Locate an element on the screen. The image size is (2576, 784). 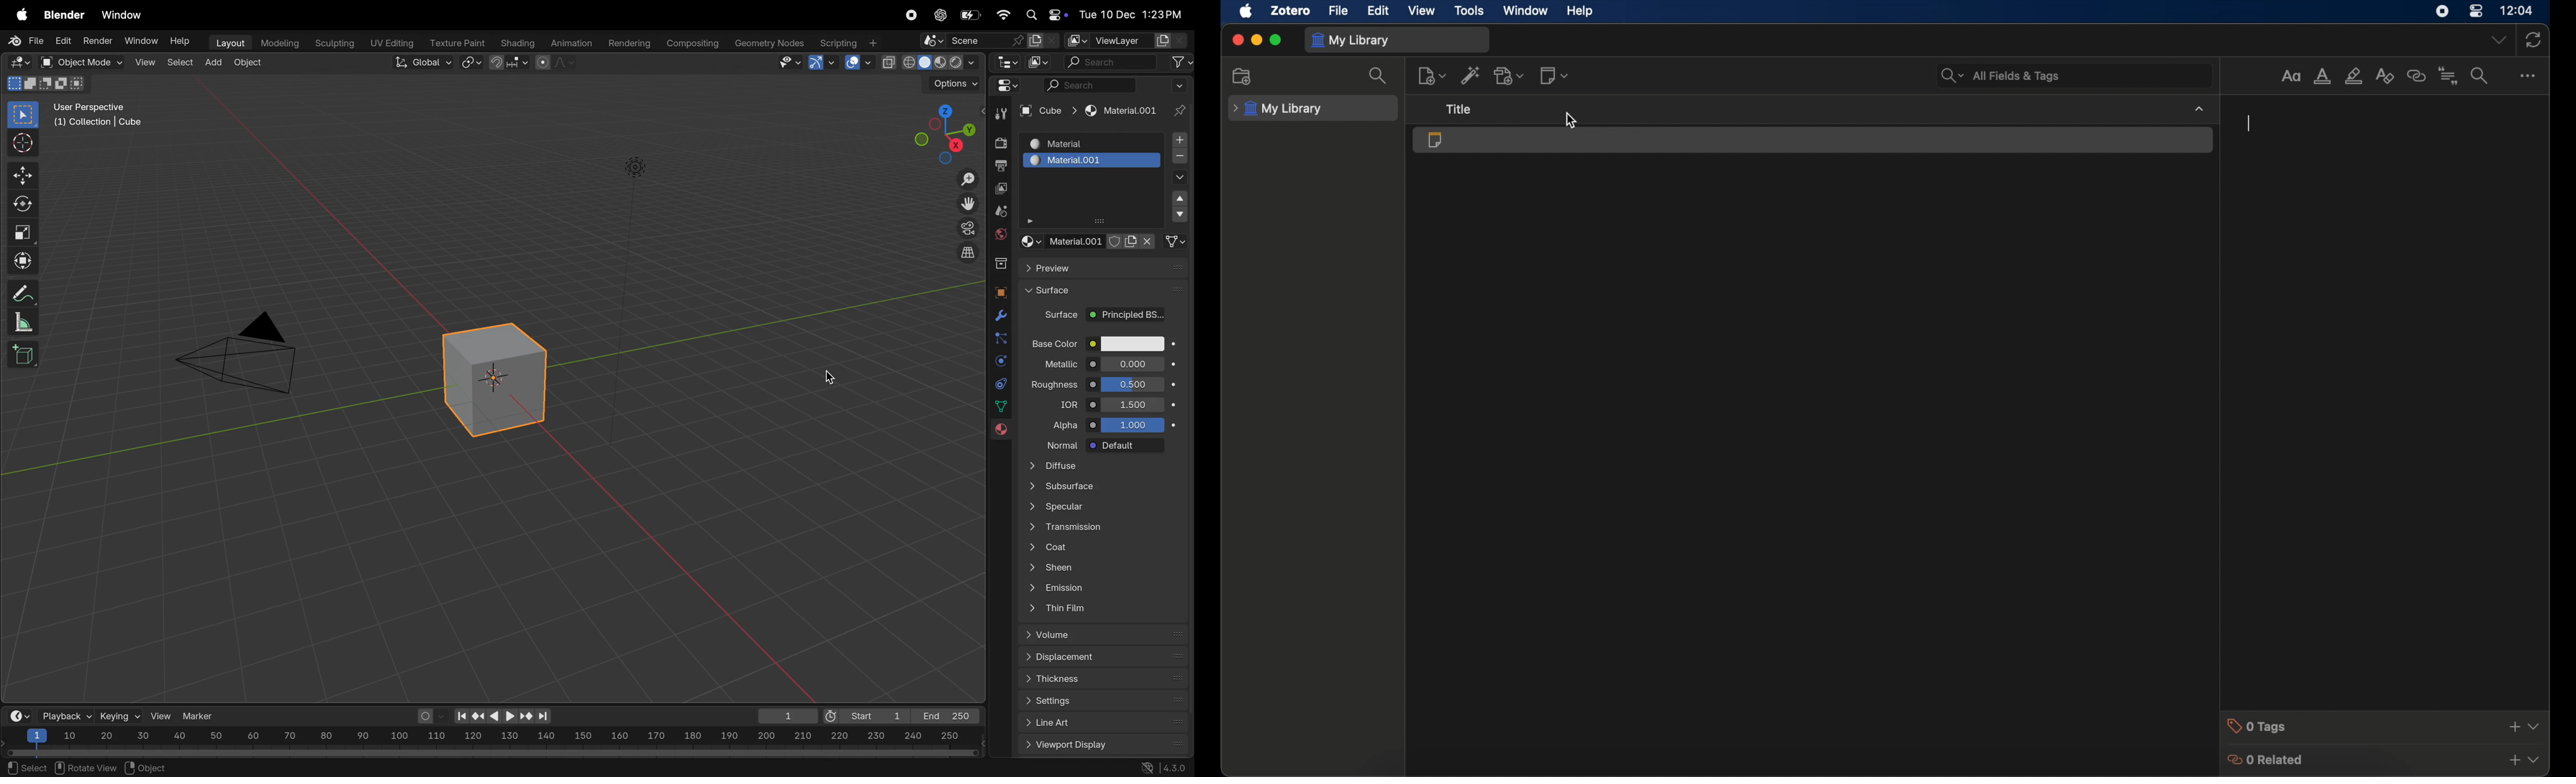
transform point is located at coordinates (510, 63).